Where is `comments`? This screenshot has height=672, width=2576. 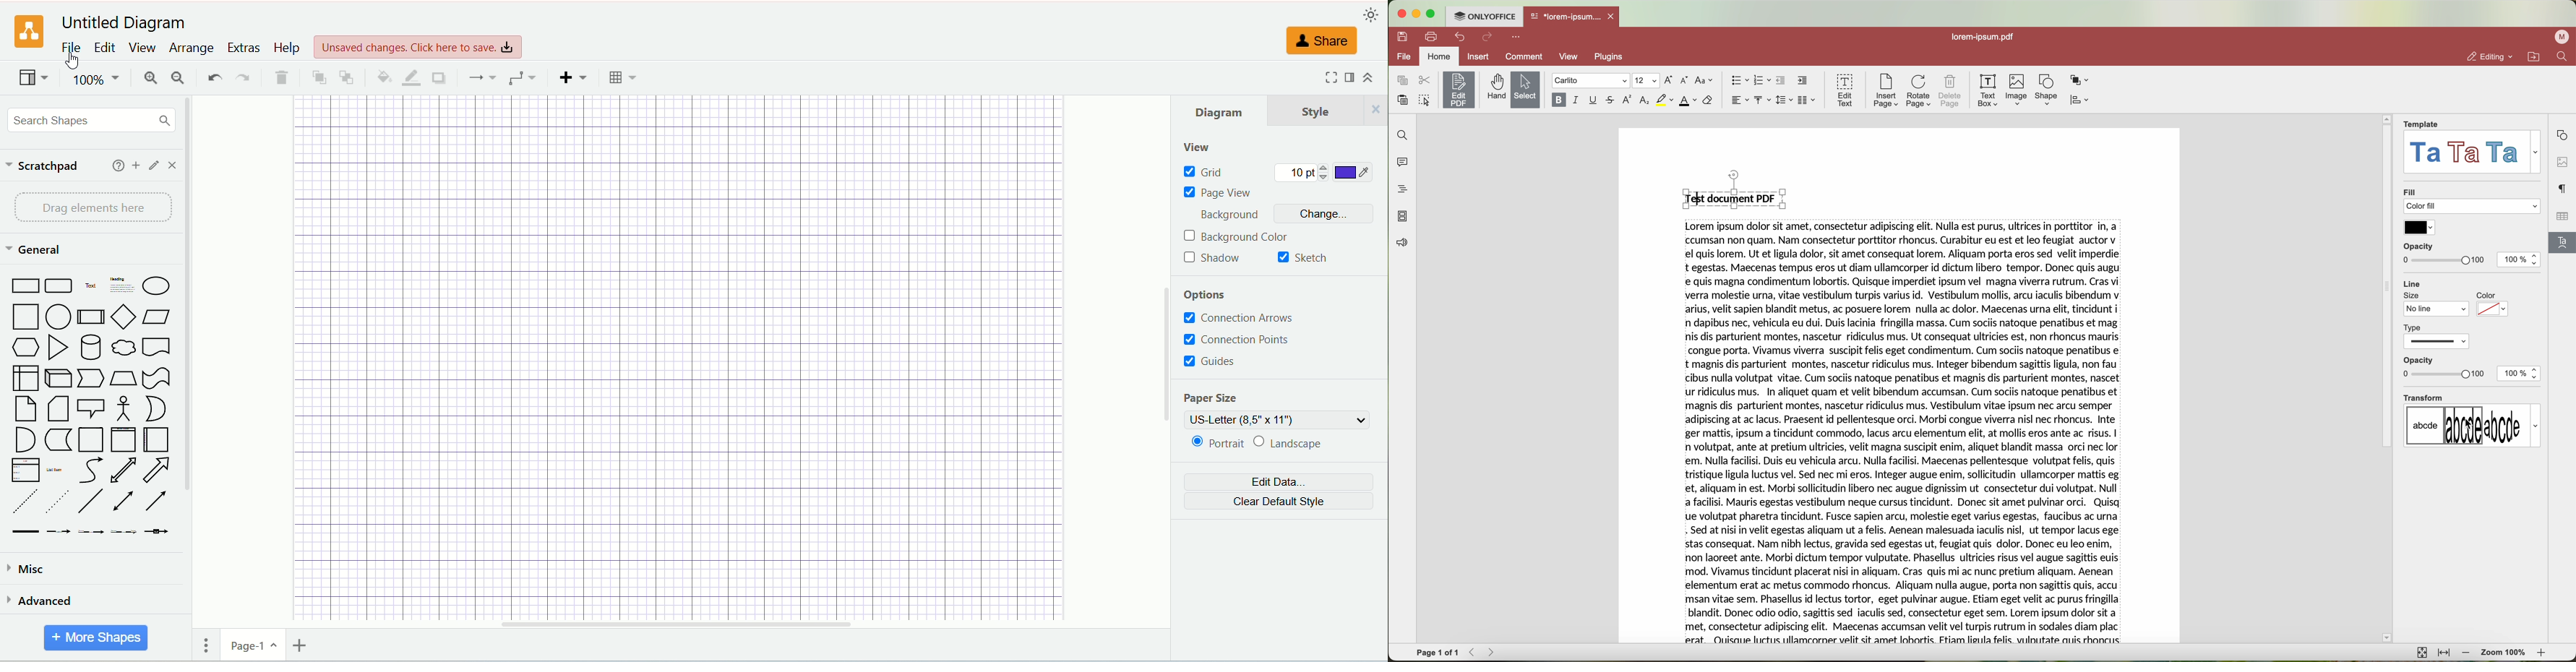 comments is located at coordinates (1405, 163).